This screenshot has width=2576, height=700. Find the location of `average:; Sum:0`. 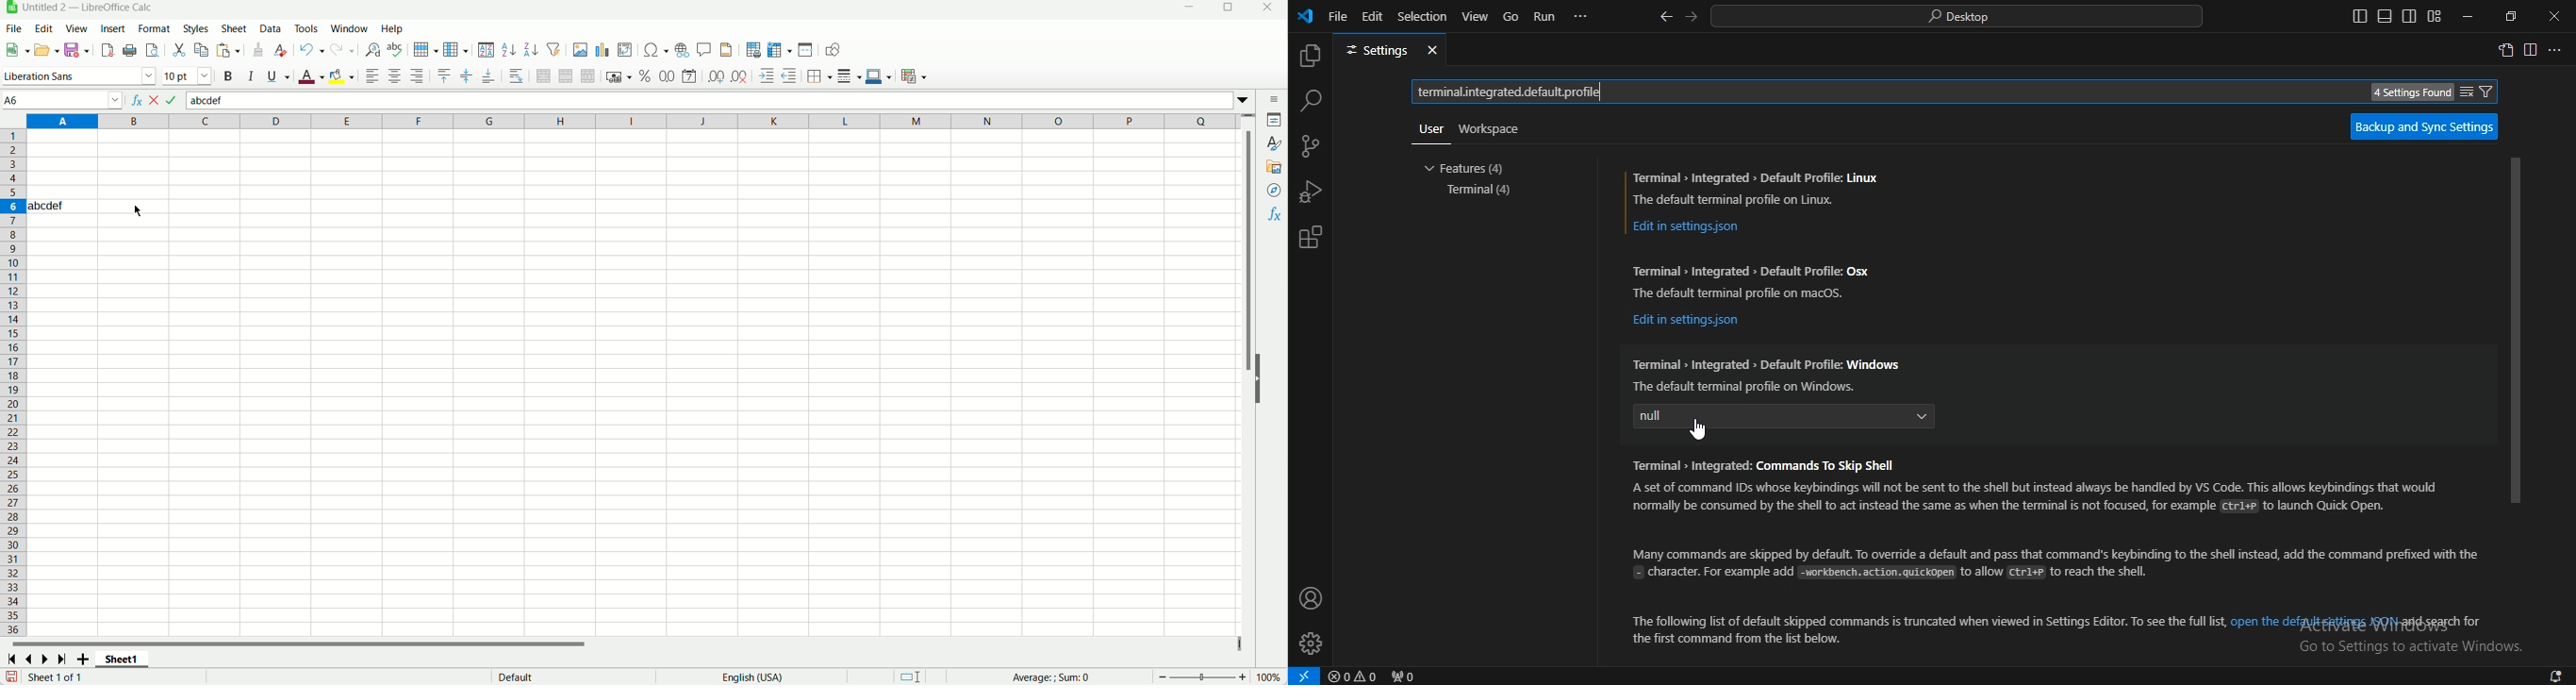

average:; Sum:0 is located at coordinates (1052, 678).